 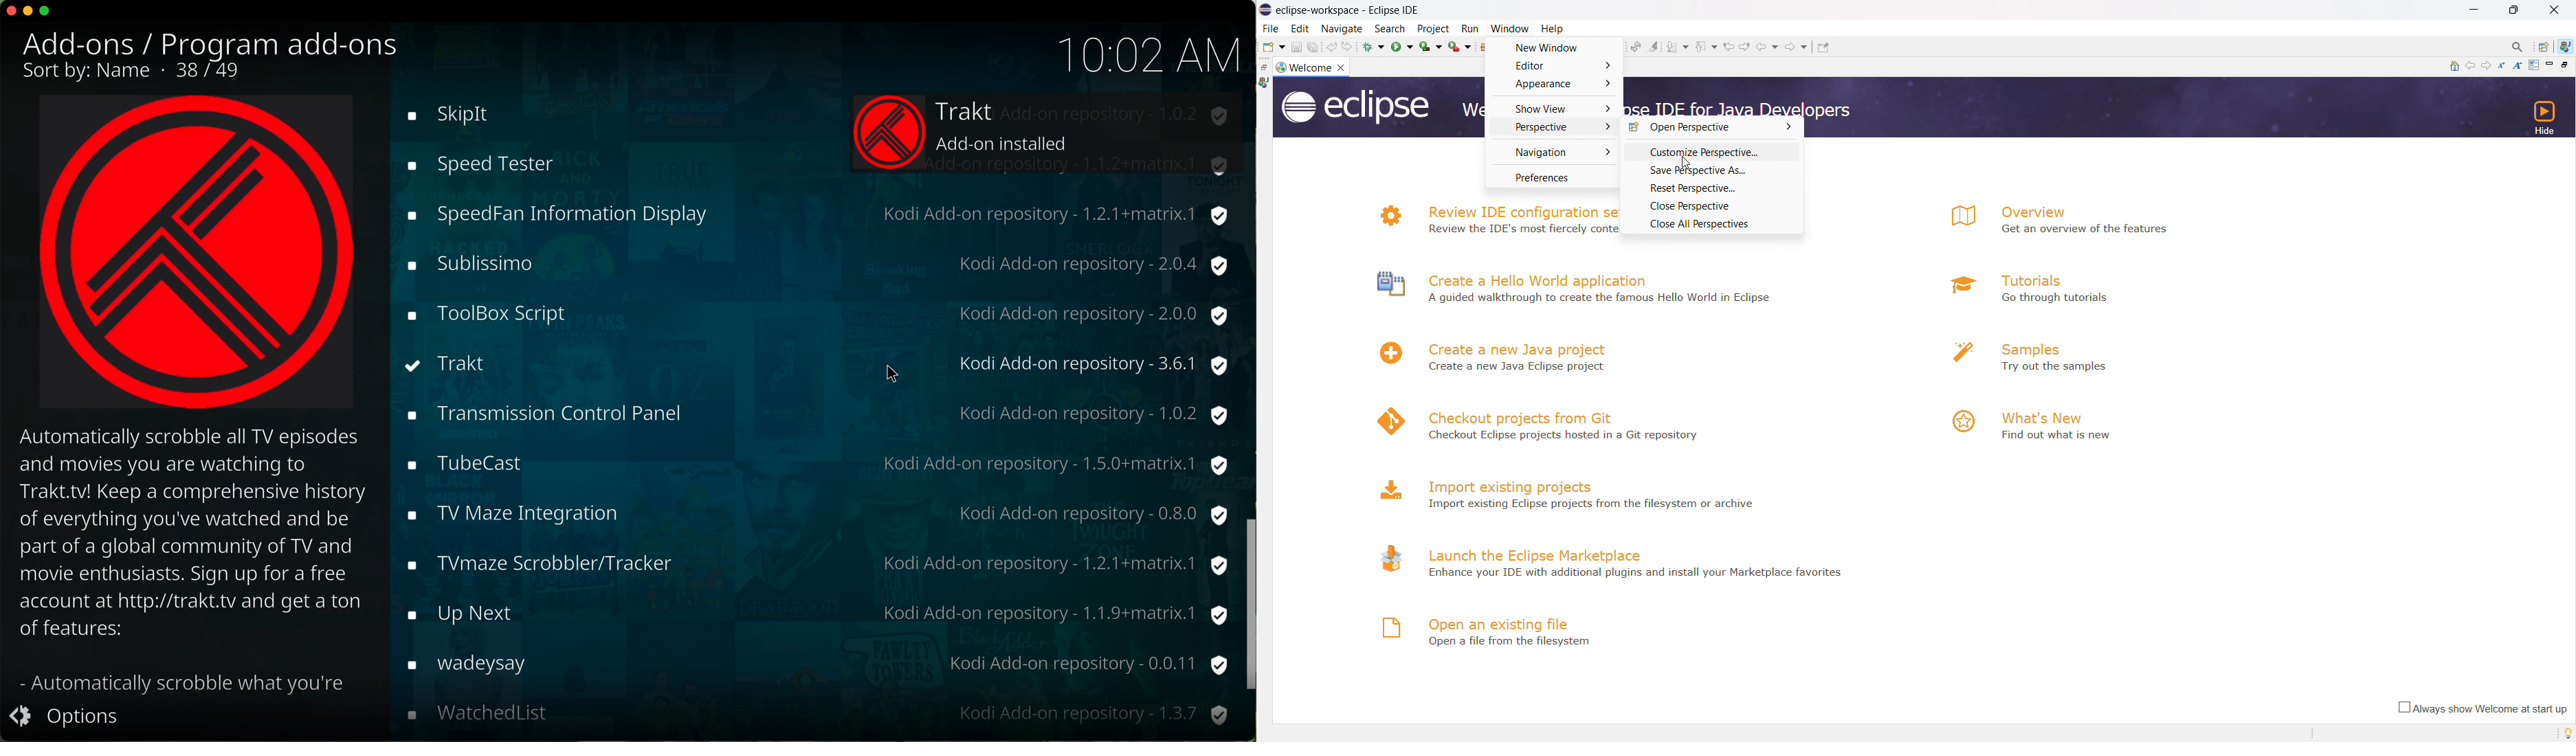 I want to click on restore, so click(x=1265, y=67).